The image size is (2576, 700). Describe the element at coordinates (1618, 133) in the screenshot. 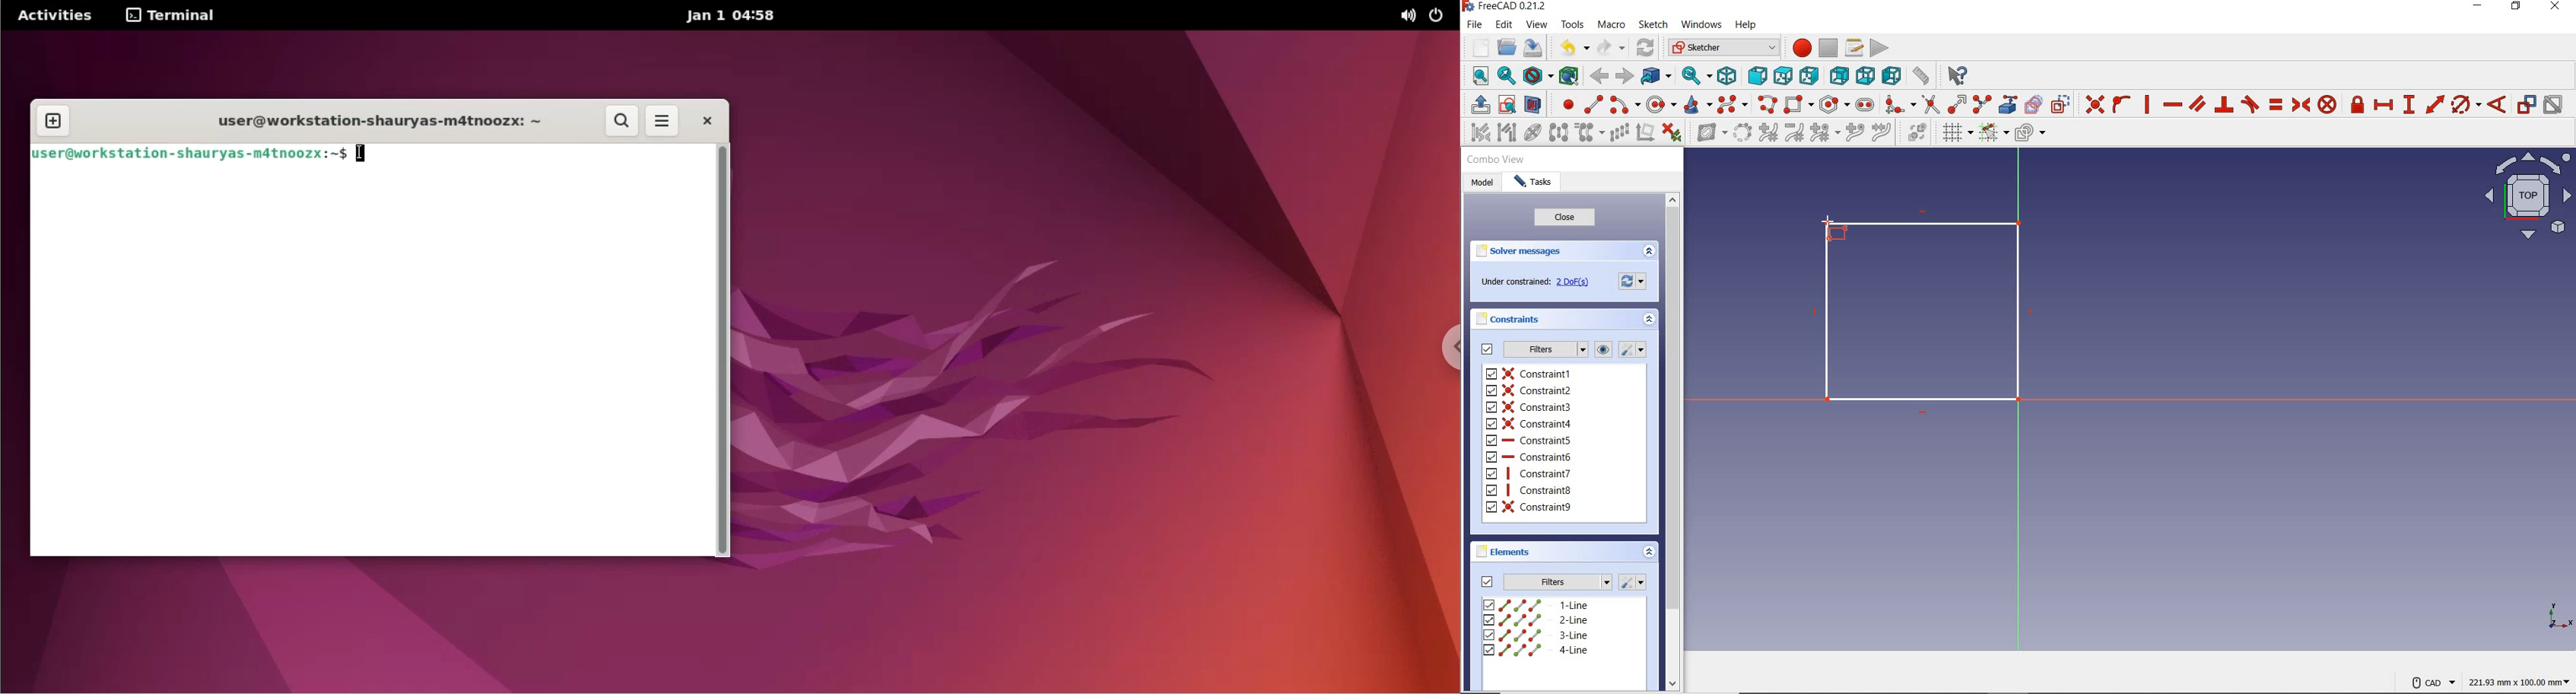

I see `rectangular array` at that location.